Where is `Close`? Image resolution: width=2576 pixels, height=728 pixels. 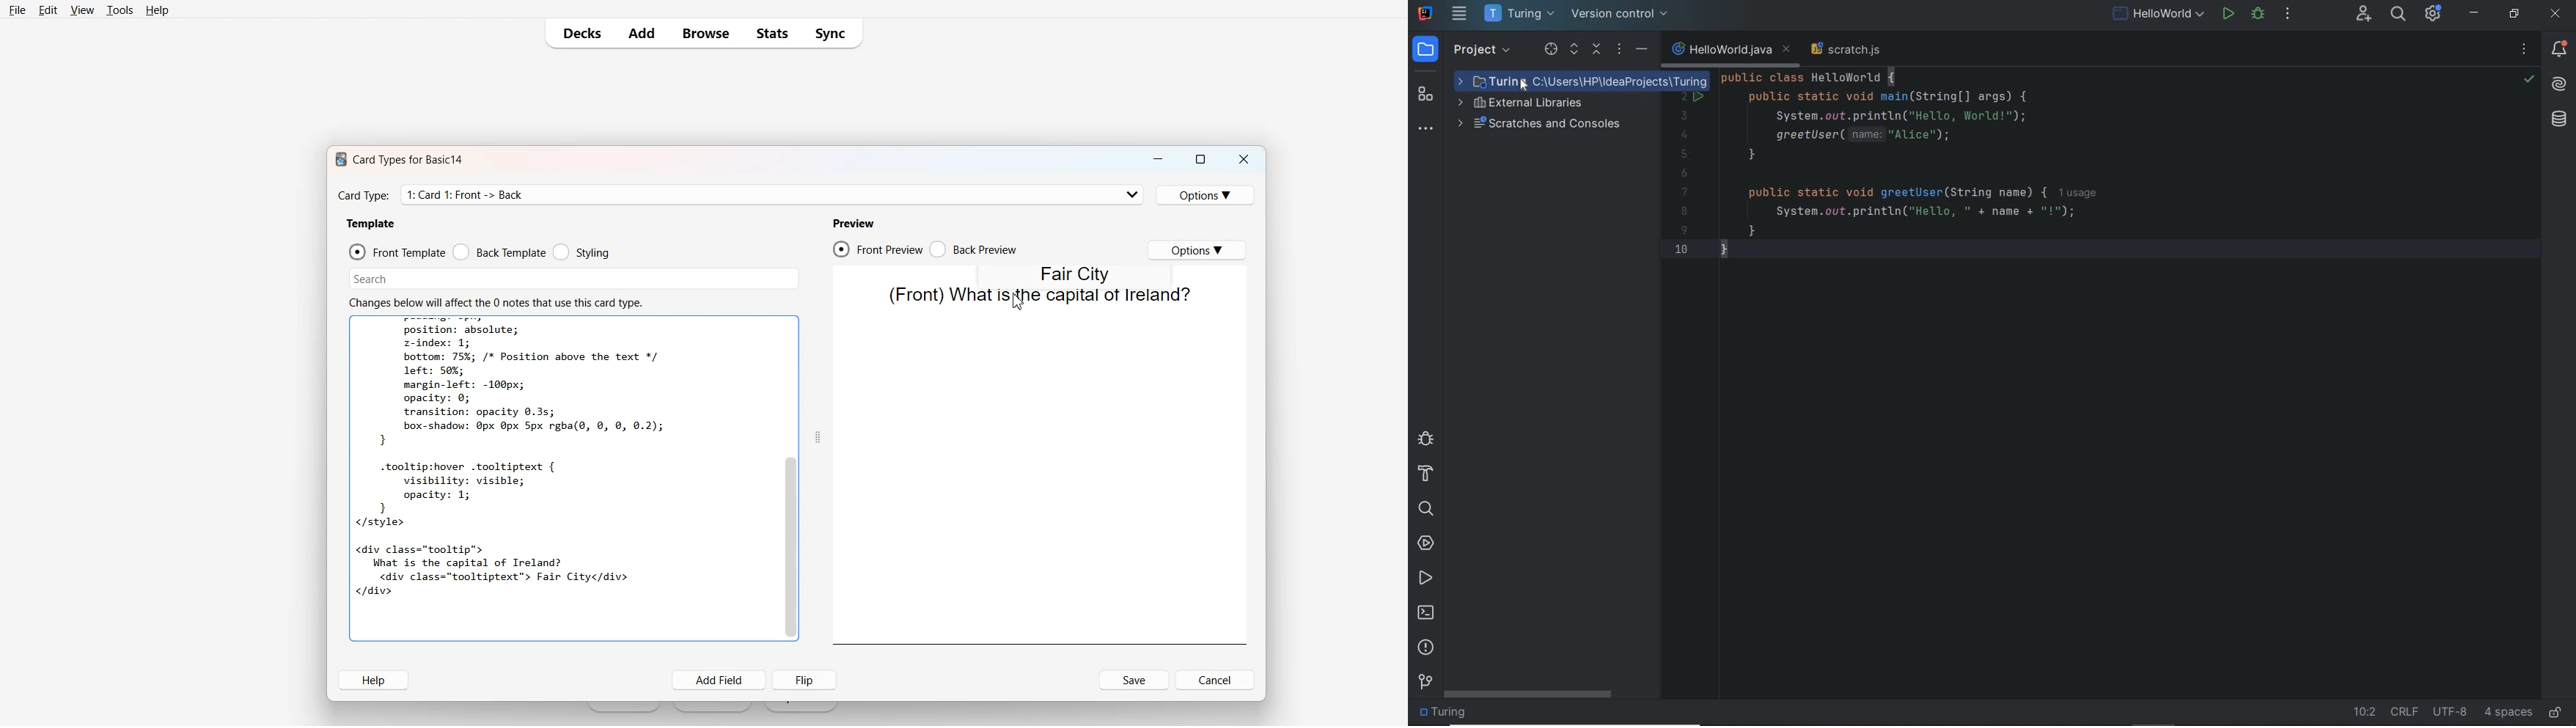 Close is located at coordinates (1243, 159).